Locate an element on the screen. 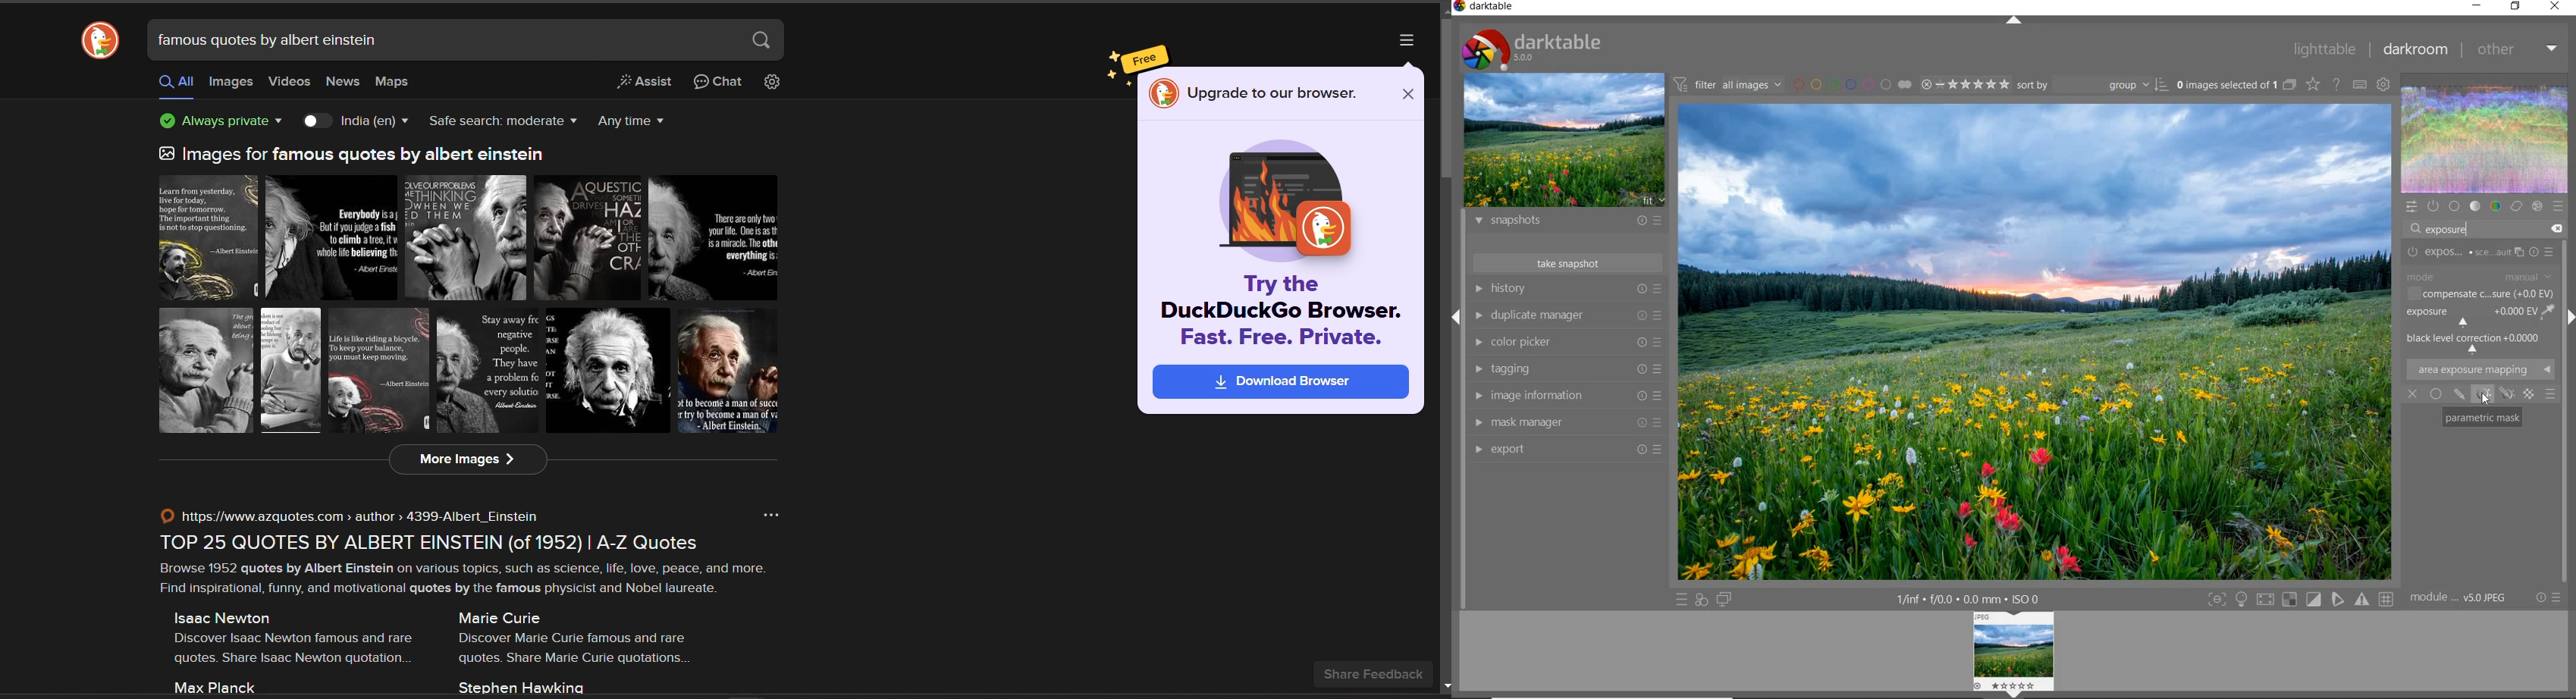  safe search filter is located at coordinates (502, 122).